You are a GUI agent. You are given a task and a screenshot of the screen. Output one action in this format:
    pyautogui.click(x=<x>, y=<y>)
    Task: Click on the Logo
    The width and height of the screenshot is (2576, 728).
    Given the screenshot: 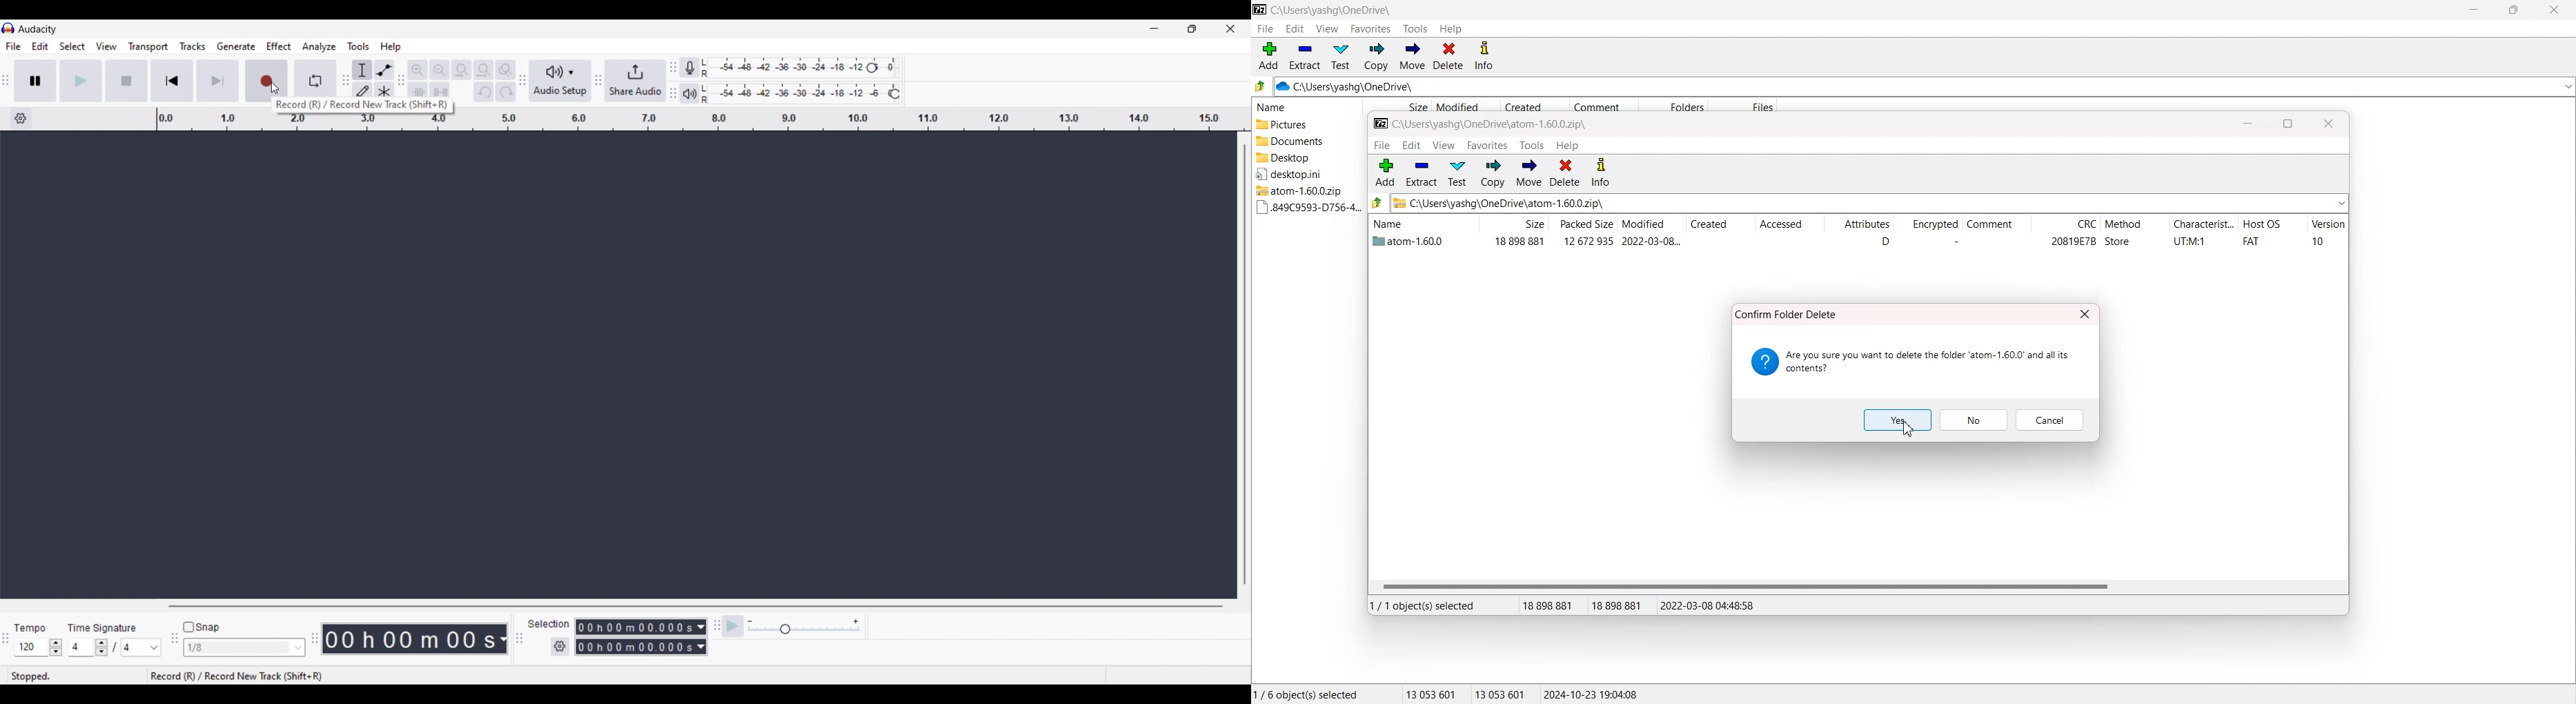 What is the action you would take?
    pyautogui.click(x=1260, y=9)
    